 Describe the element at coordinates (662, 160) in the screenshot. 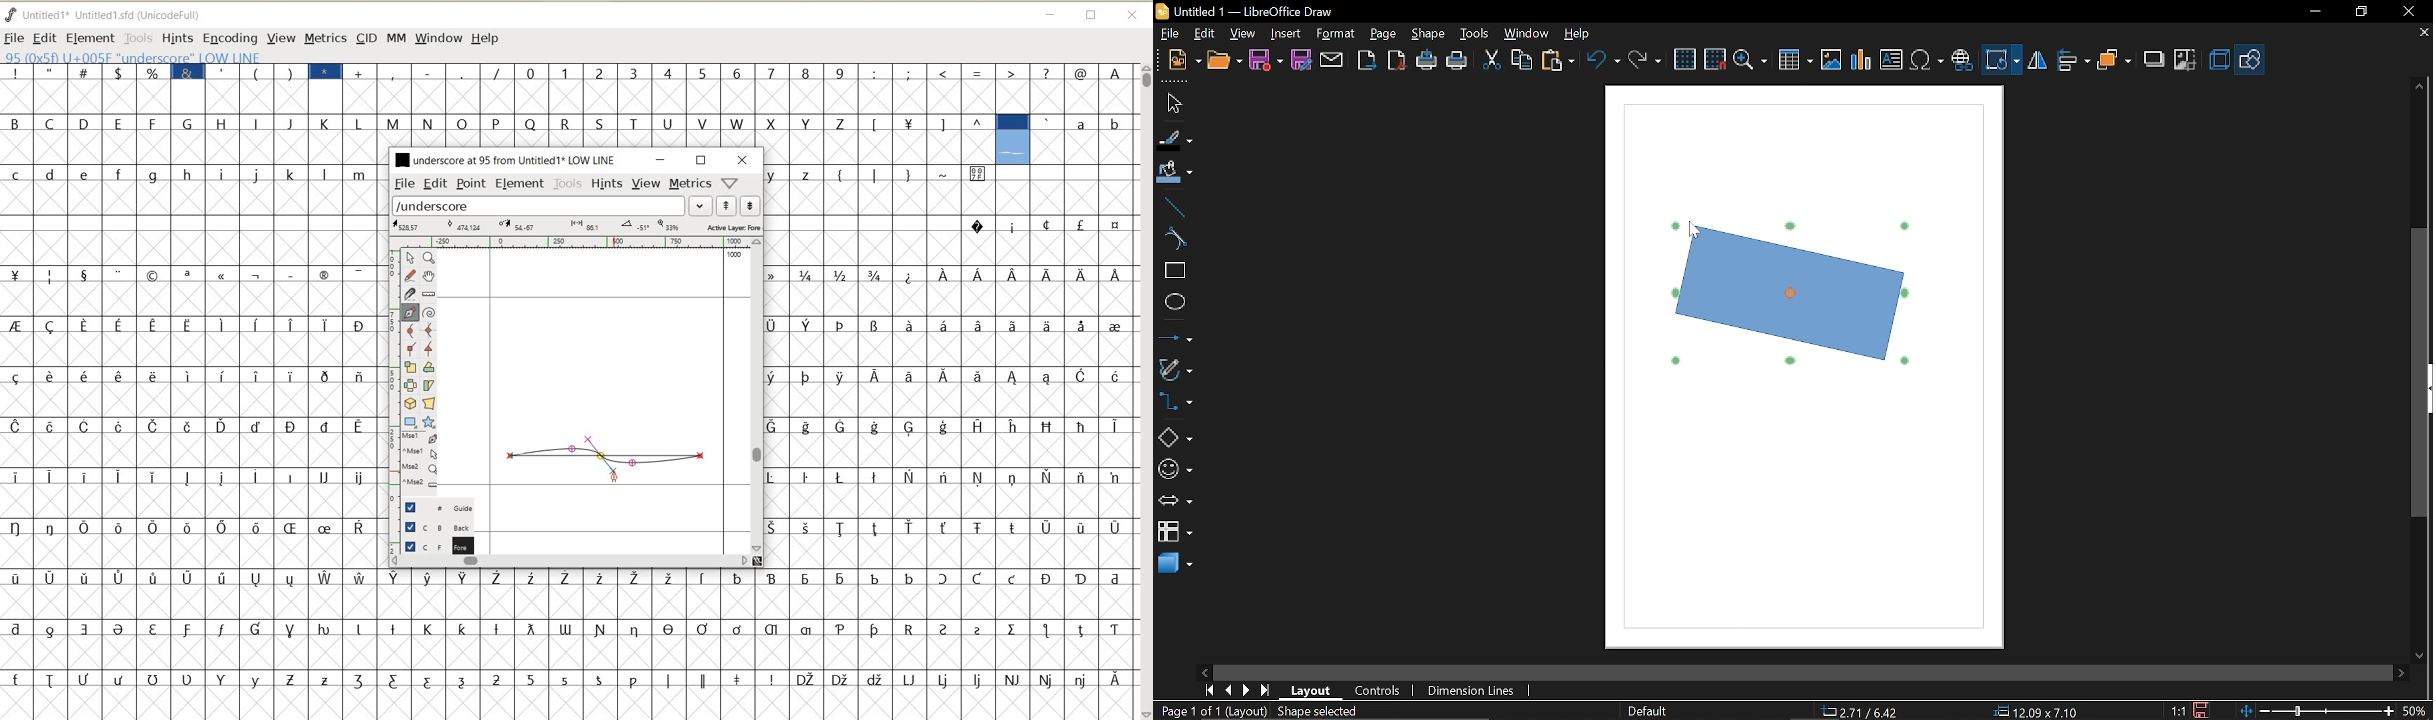

I see `MINIMIZE` at that location.